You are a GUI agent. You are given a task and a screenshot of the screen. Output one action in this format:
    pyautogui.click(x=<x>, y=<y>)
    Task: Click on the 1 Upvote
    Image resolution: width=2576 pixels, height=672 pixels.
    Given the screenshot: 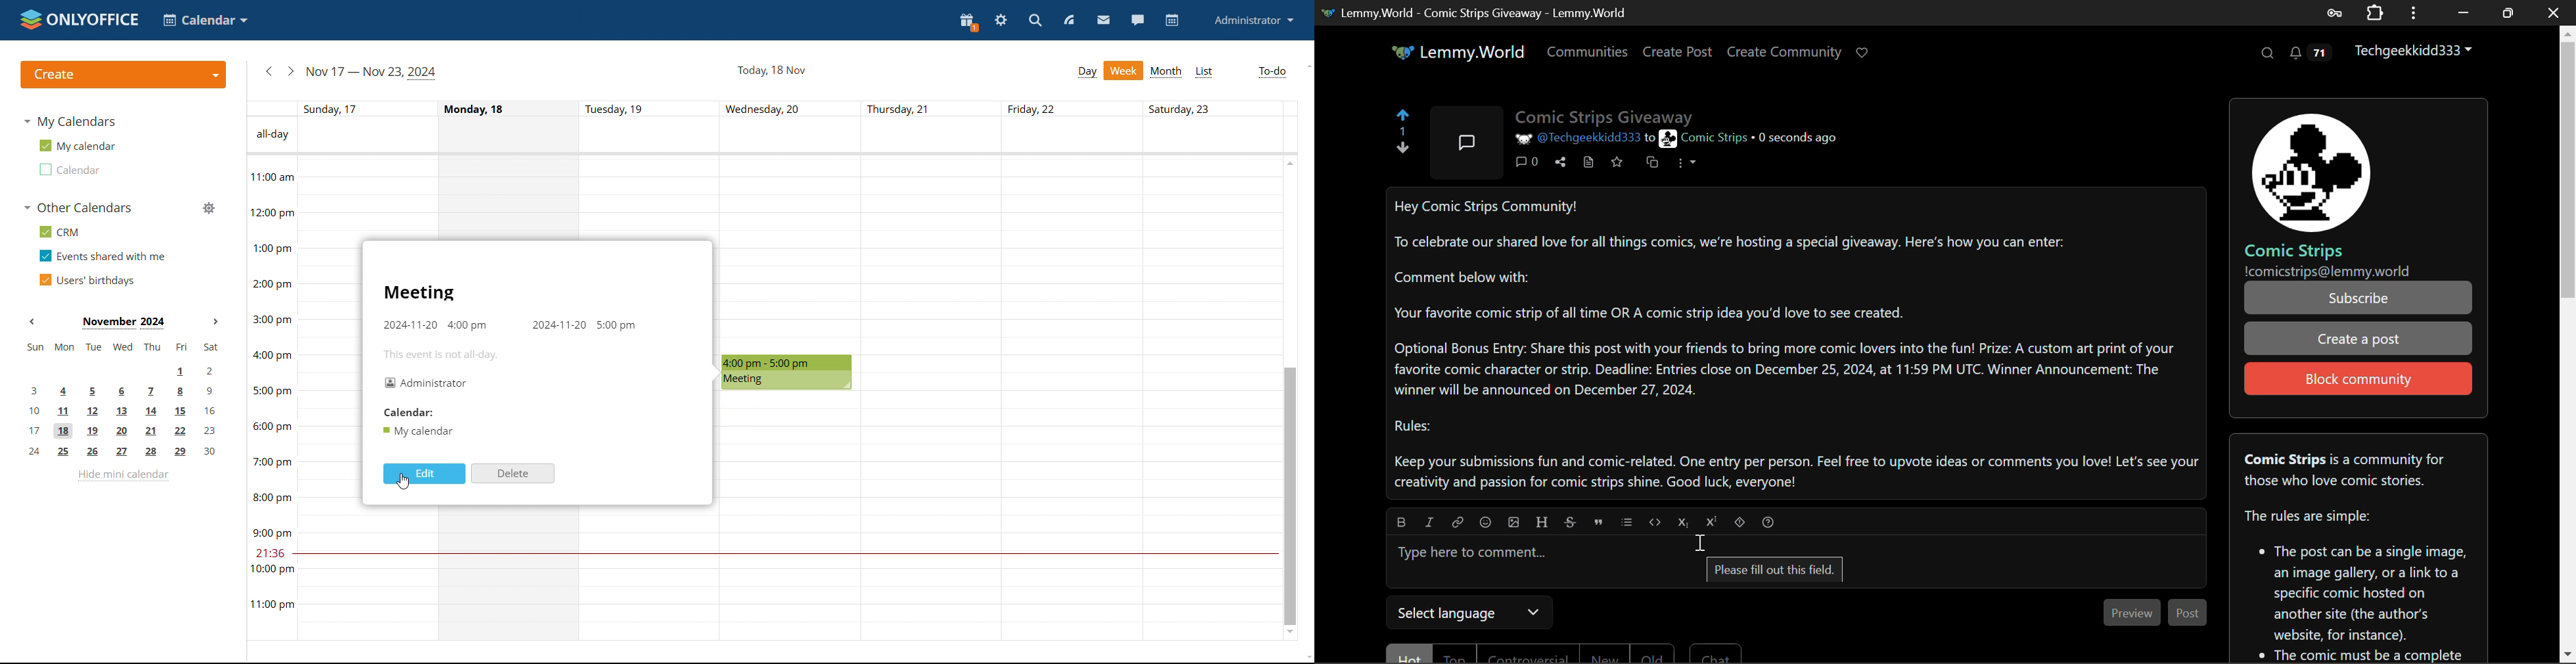 What is the action you would take?
    pyautogui.click(x=1402, y=131)
    